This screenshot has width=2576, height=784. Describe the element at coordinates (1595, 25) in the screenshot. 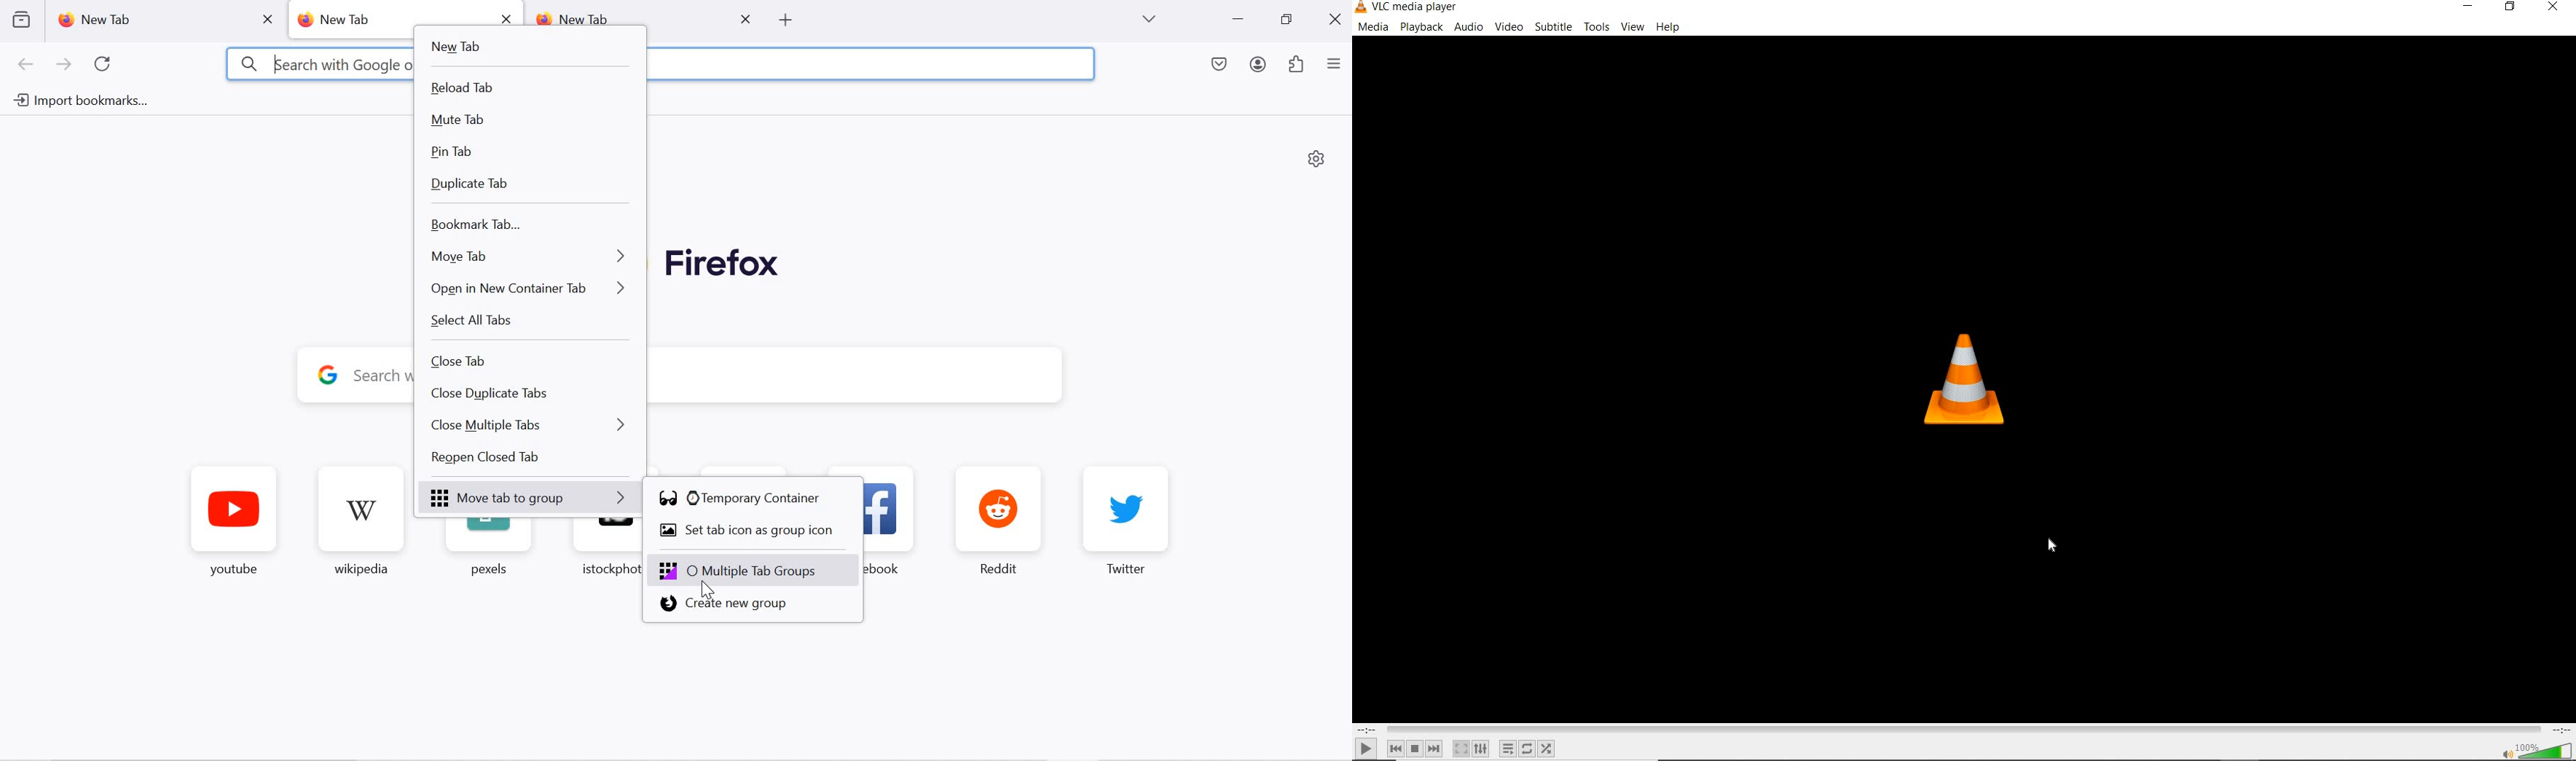

I see `tools` at that location.